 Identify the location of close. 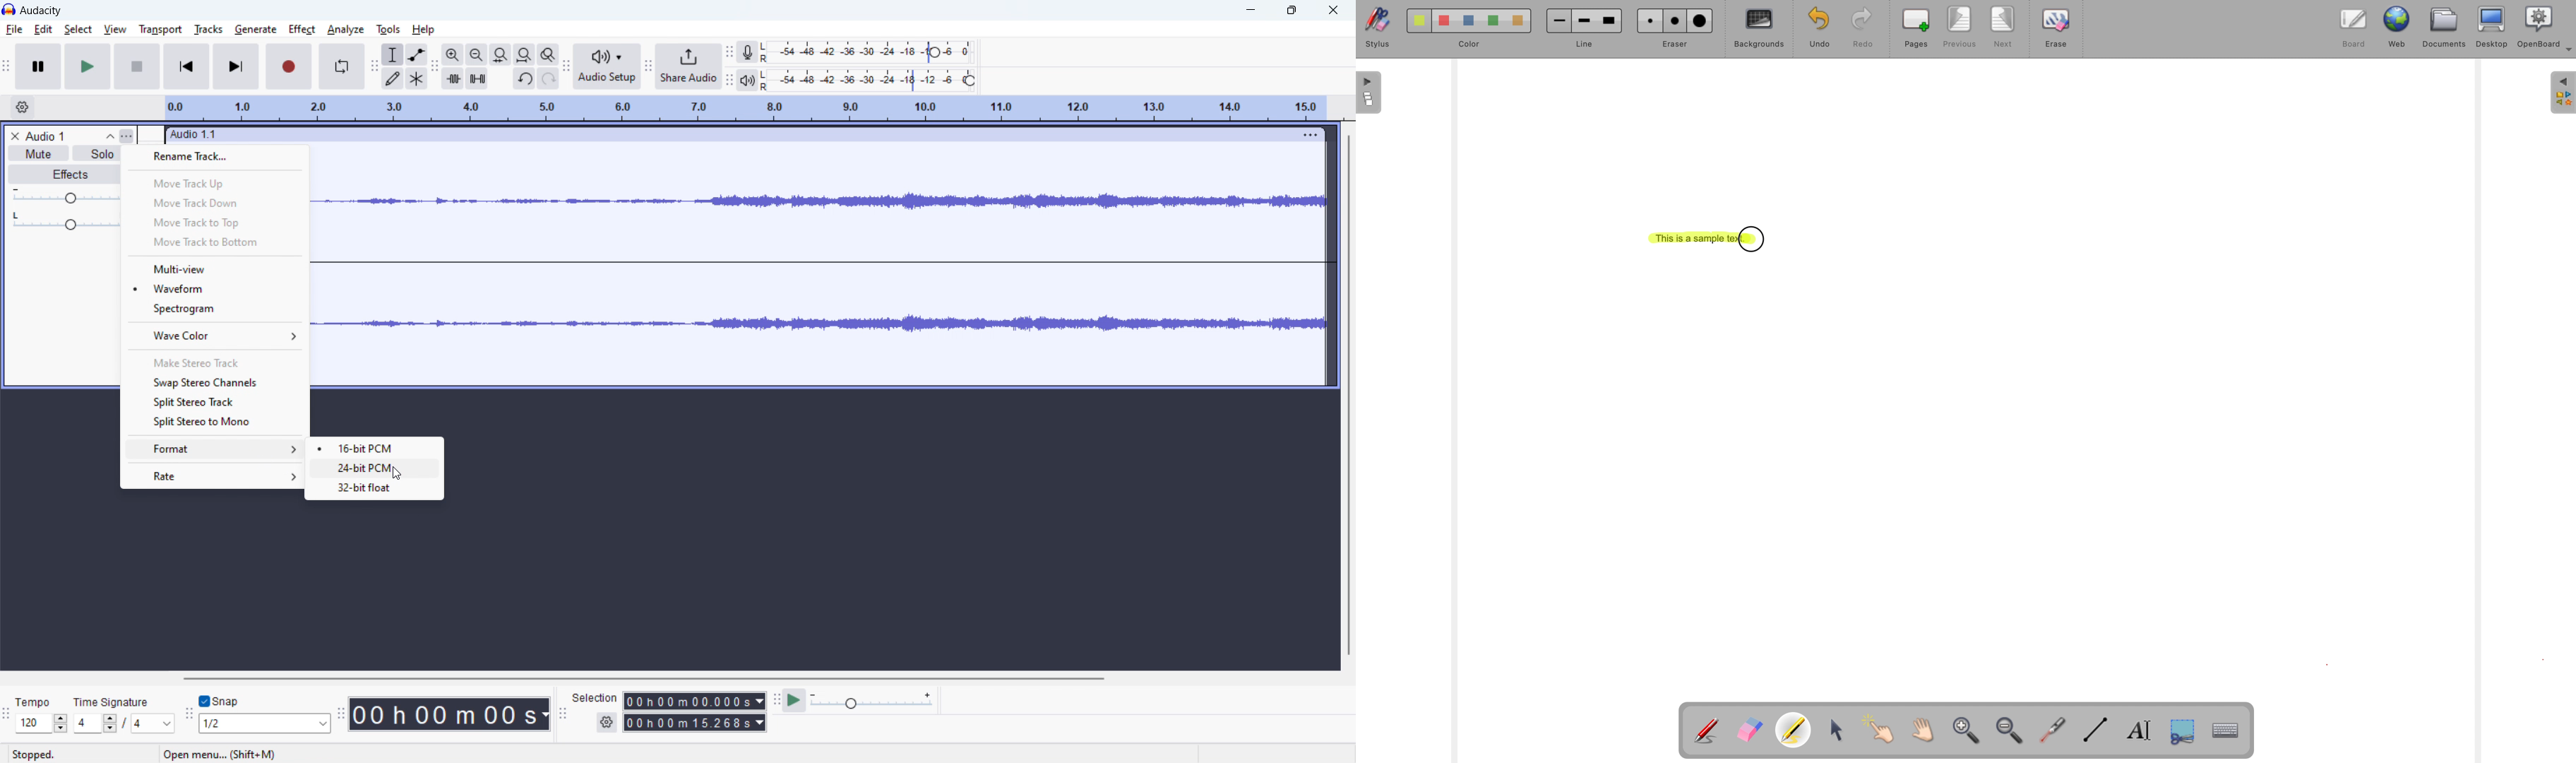
(1332, 9).